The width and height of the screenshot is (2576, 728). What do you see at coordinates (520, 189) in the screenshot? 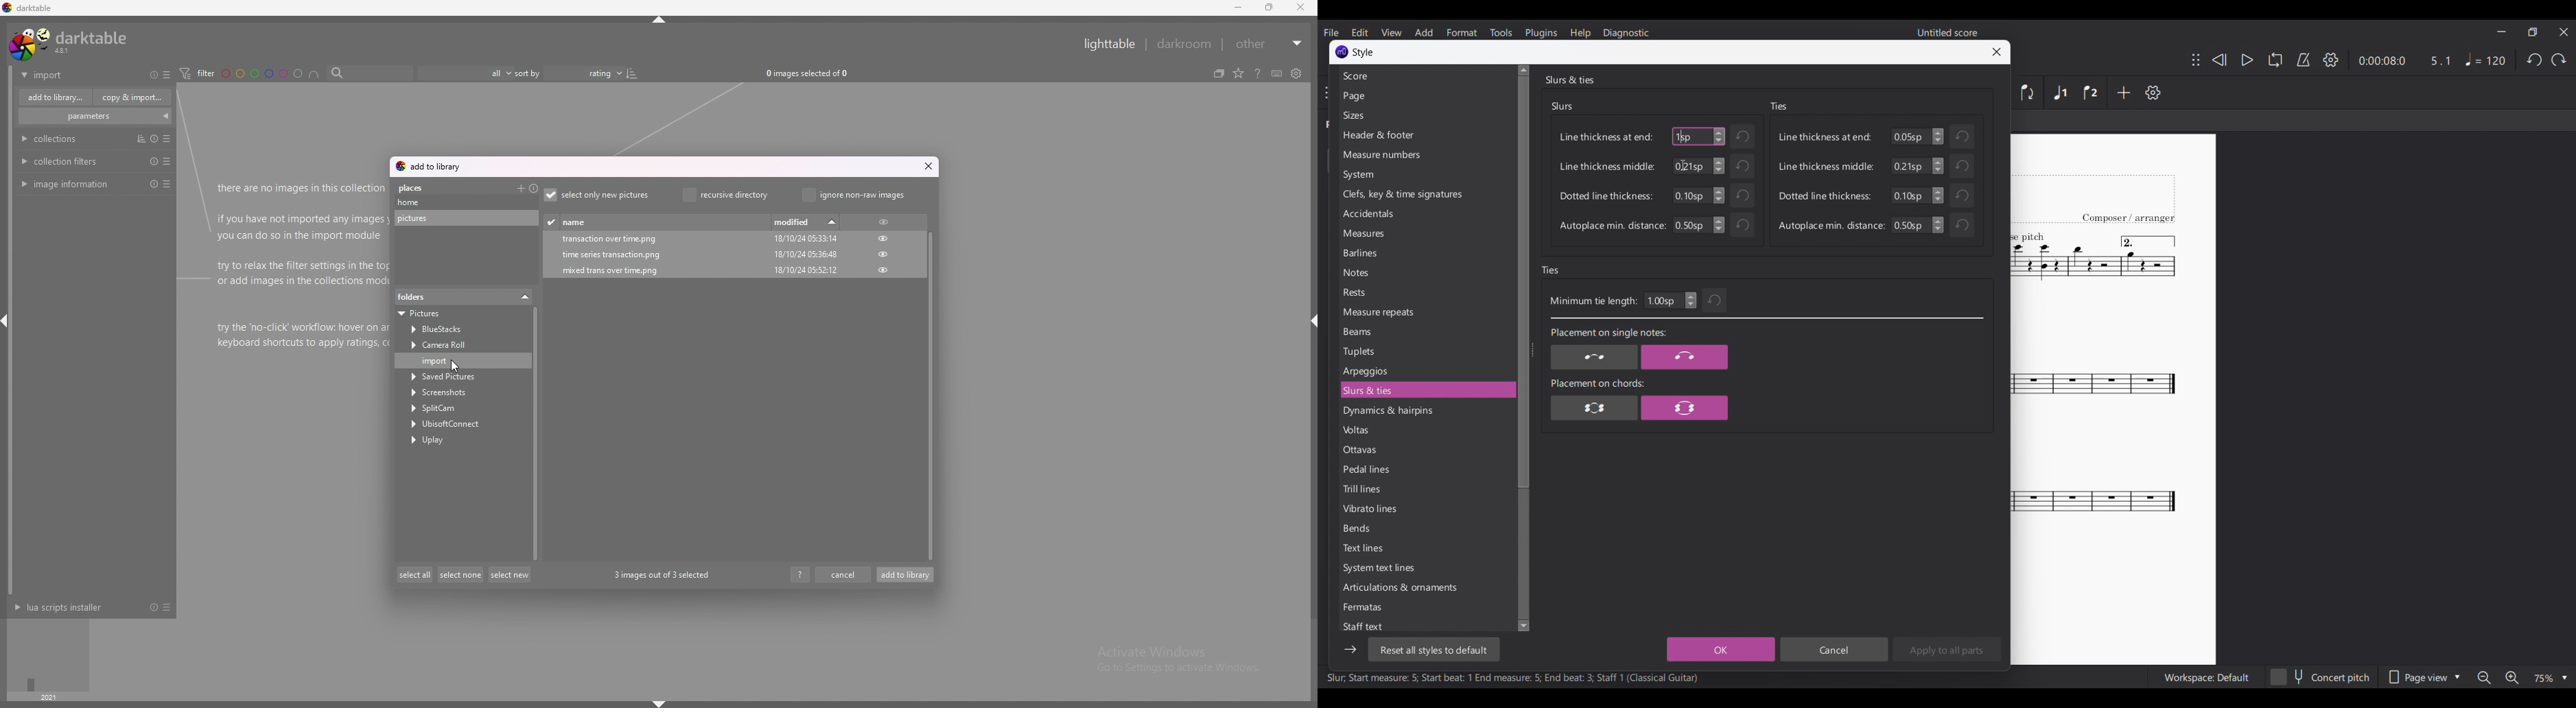
I see `add a custom place` at bounding box center [520, 189].